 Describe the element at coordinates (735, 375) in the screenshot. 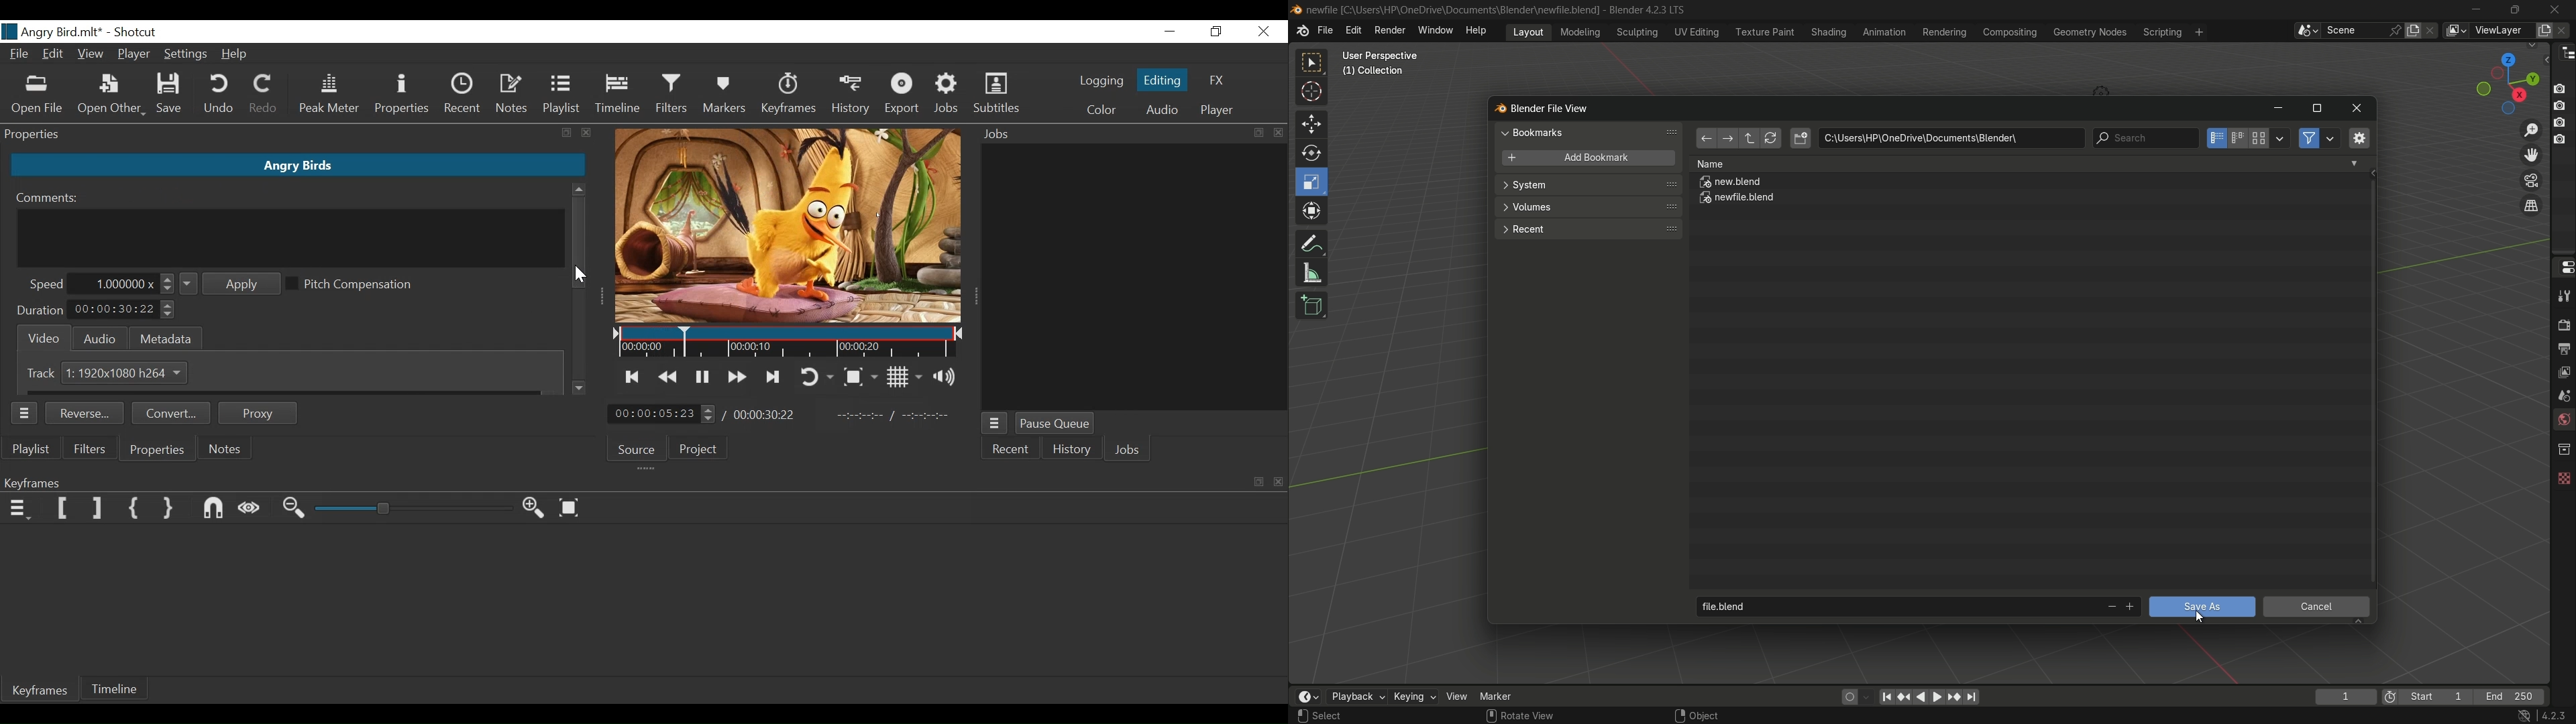

I see `Play forward quickly` at that location.